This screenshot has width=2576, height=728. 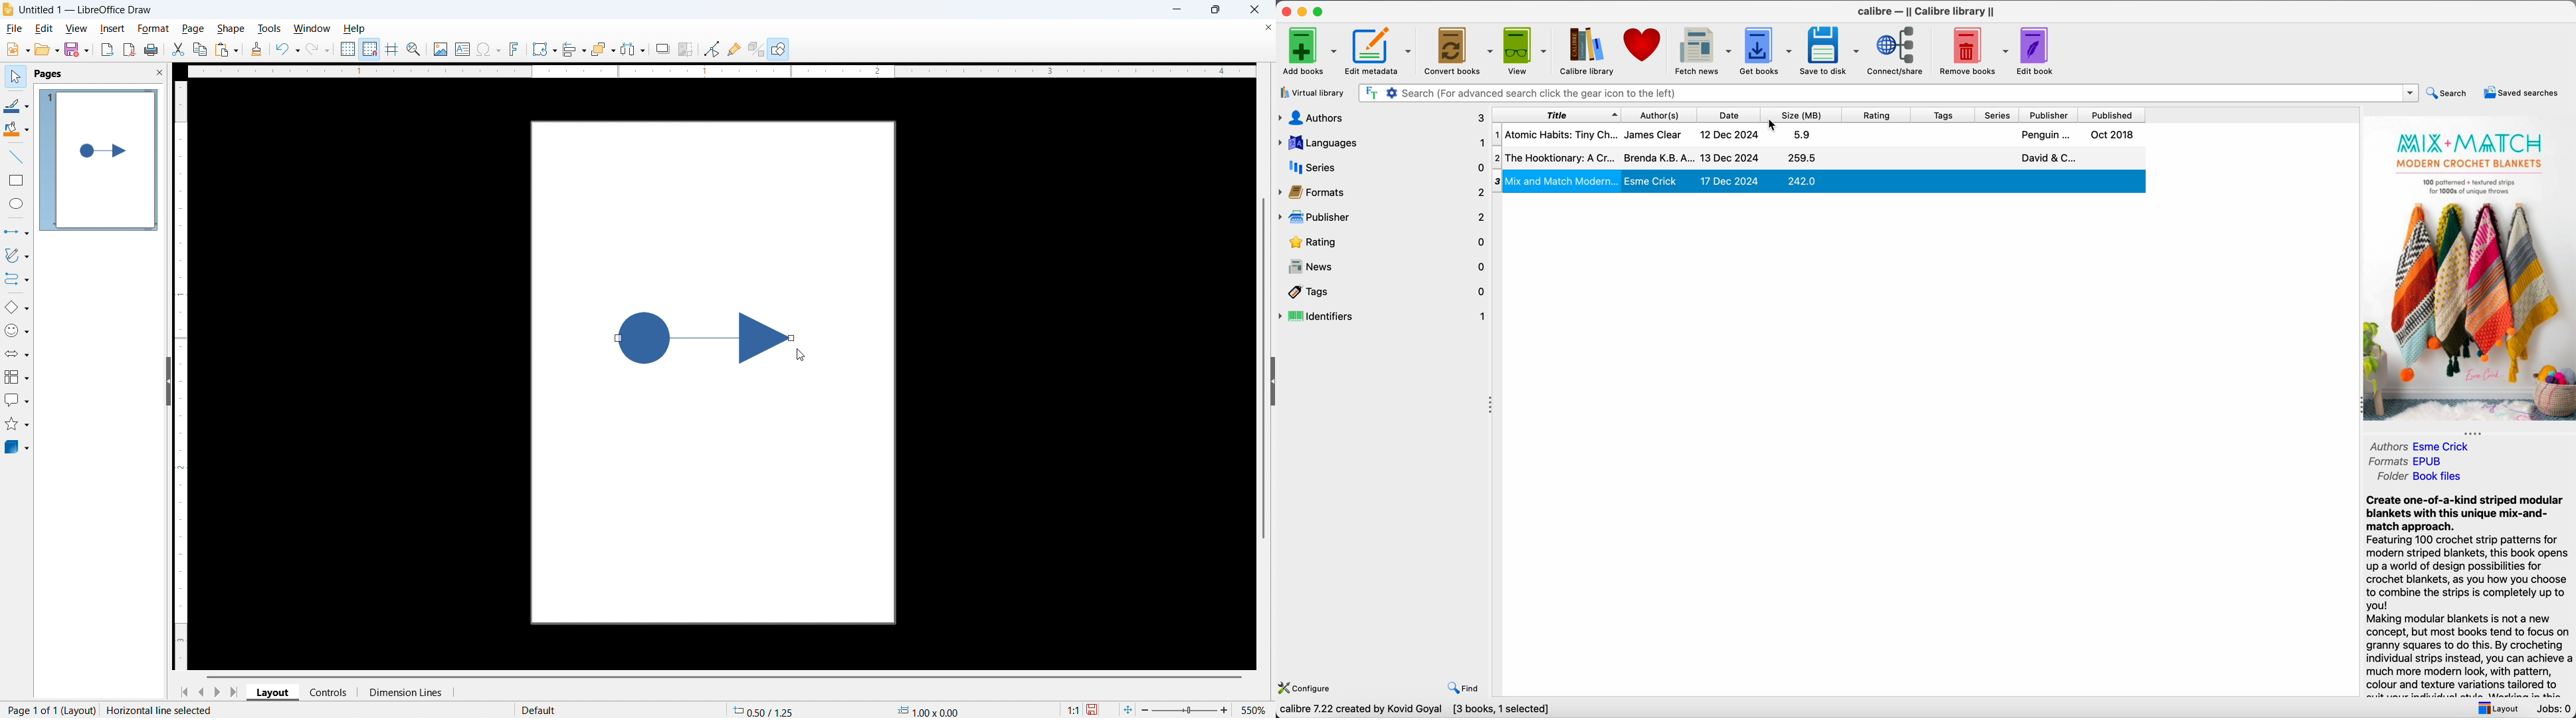 I want to click on Ellipse , so click(x=17, y=203).